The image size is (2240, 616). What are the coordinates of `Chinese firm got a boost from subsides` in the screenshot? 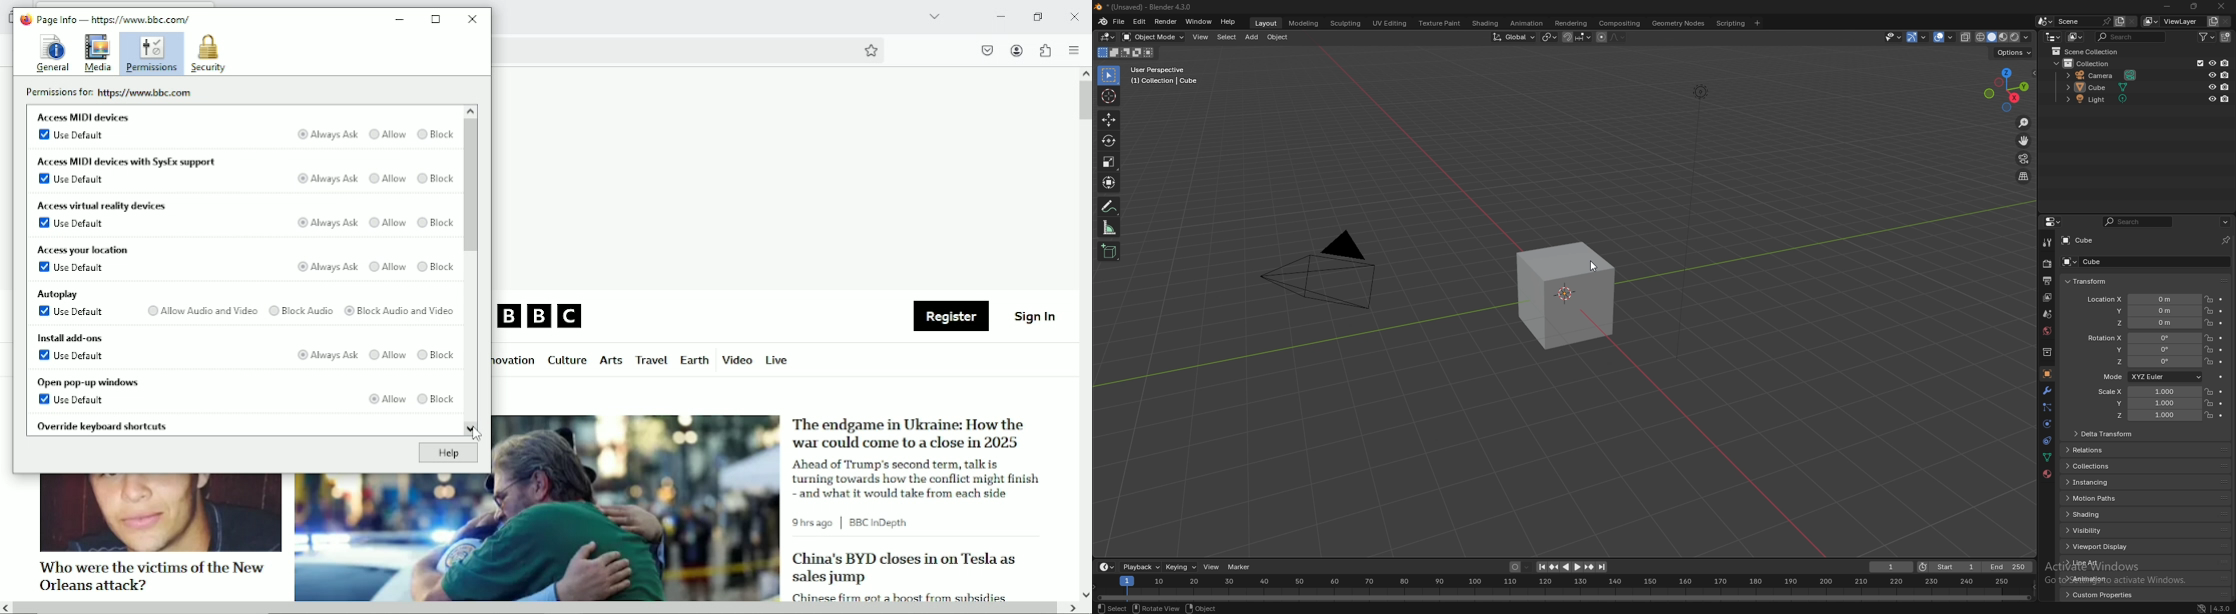 It's located at (899, 595).